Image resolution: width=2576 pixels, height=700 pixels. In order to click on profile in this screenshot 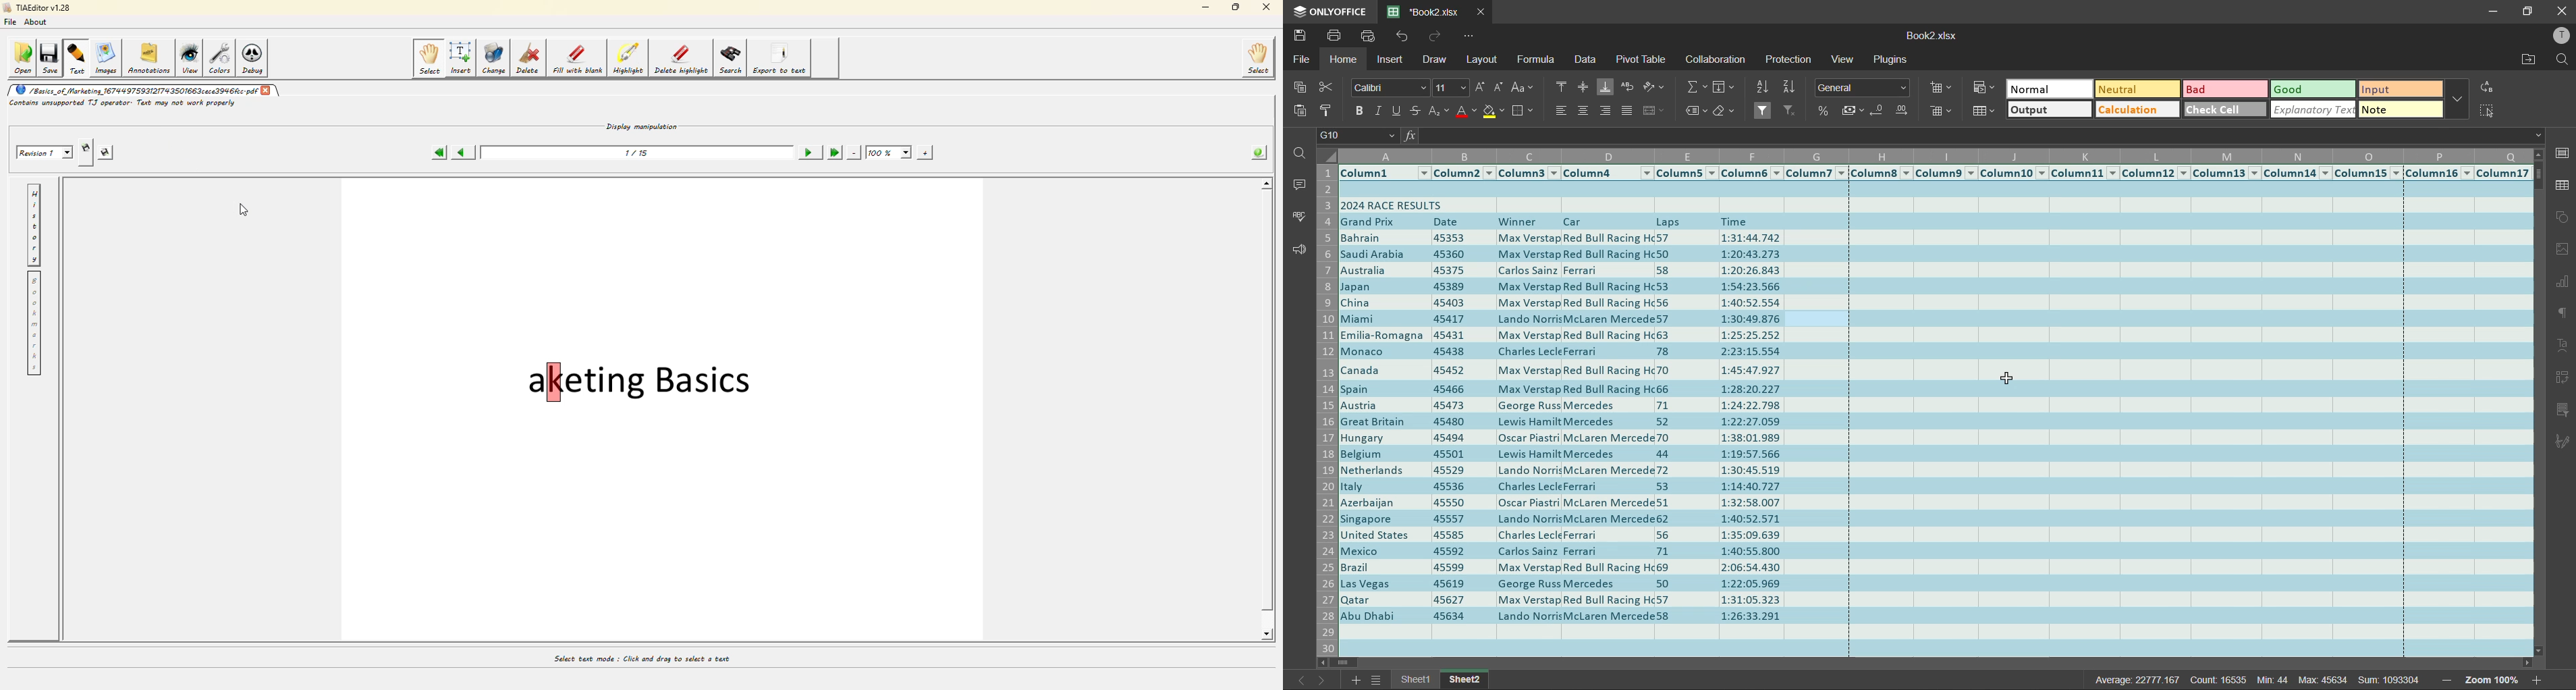, I will do `click(2556, 35)`.